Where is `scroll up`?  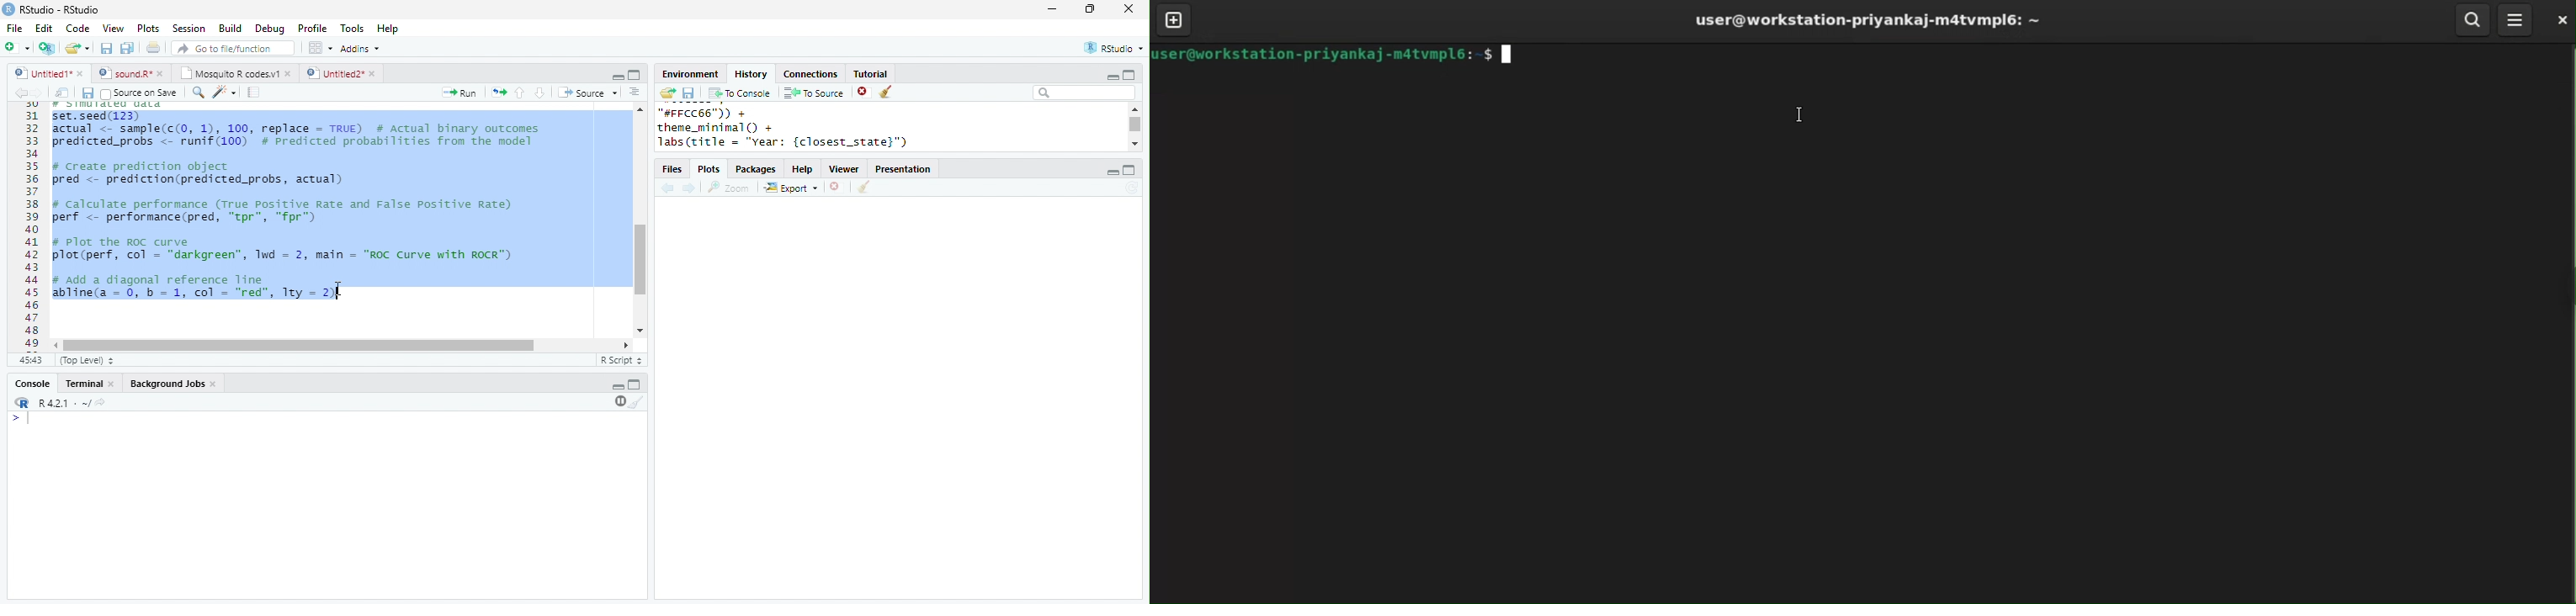 scroll up is located at coordinates (639, 109).